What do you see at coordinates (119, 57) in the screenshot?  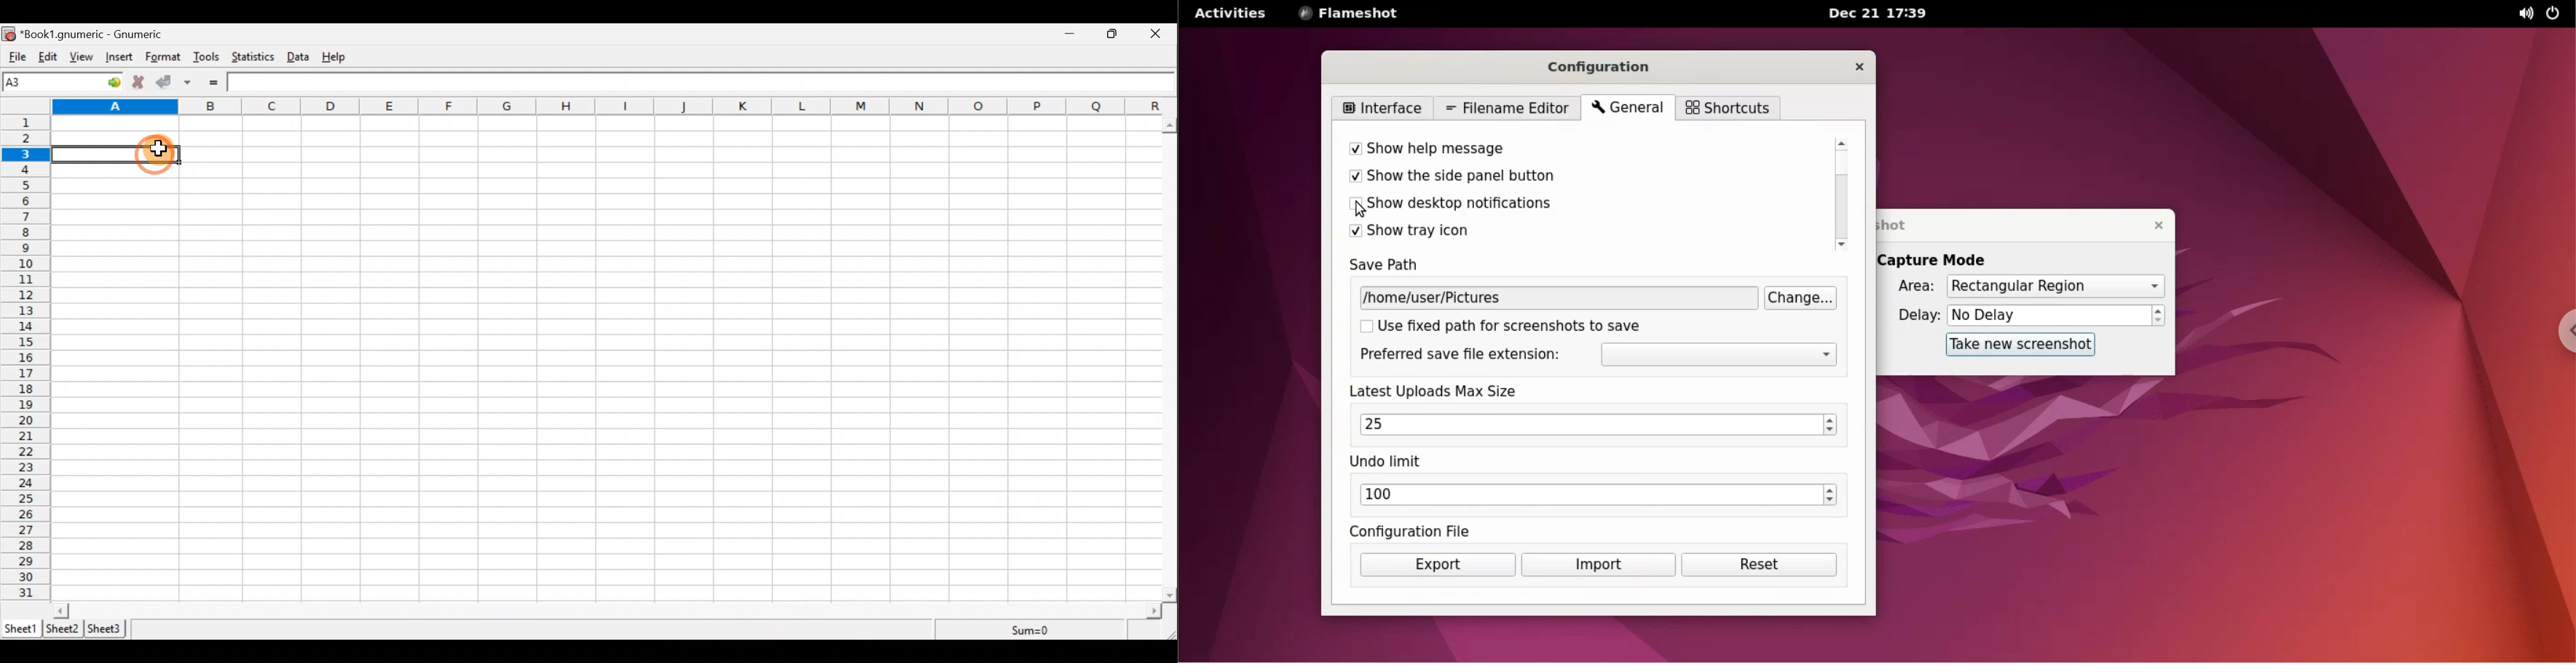 I see `Insert` at bounding box center [119, 57].